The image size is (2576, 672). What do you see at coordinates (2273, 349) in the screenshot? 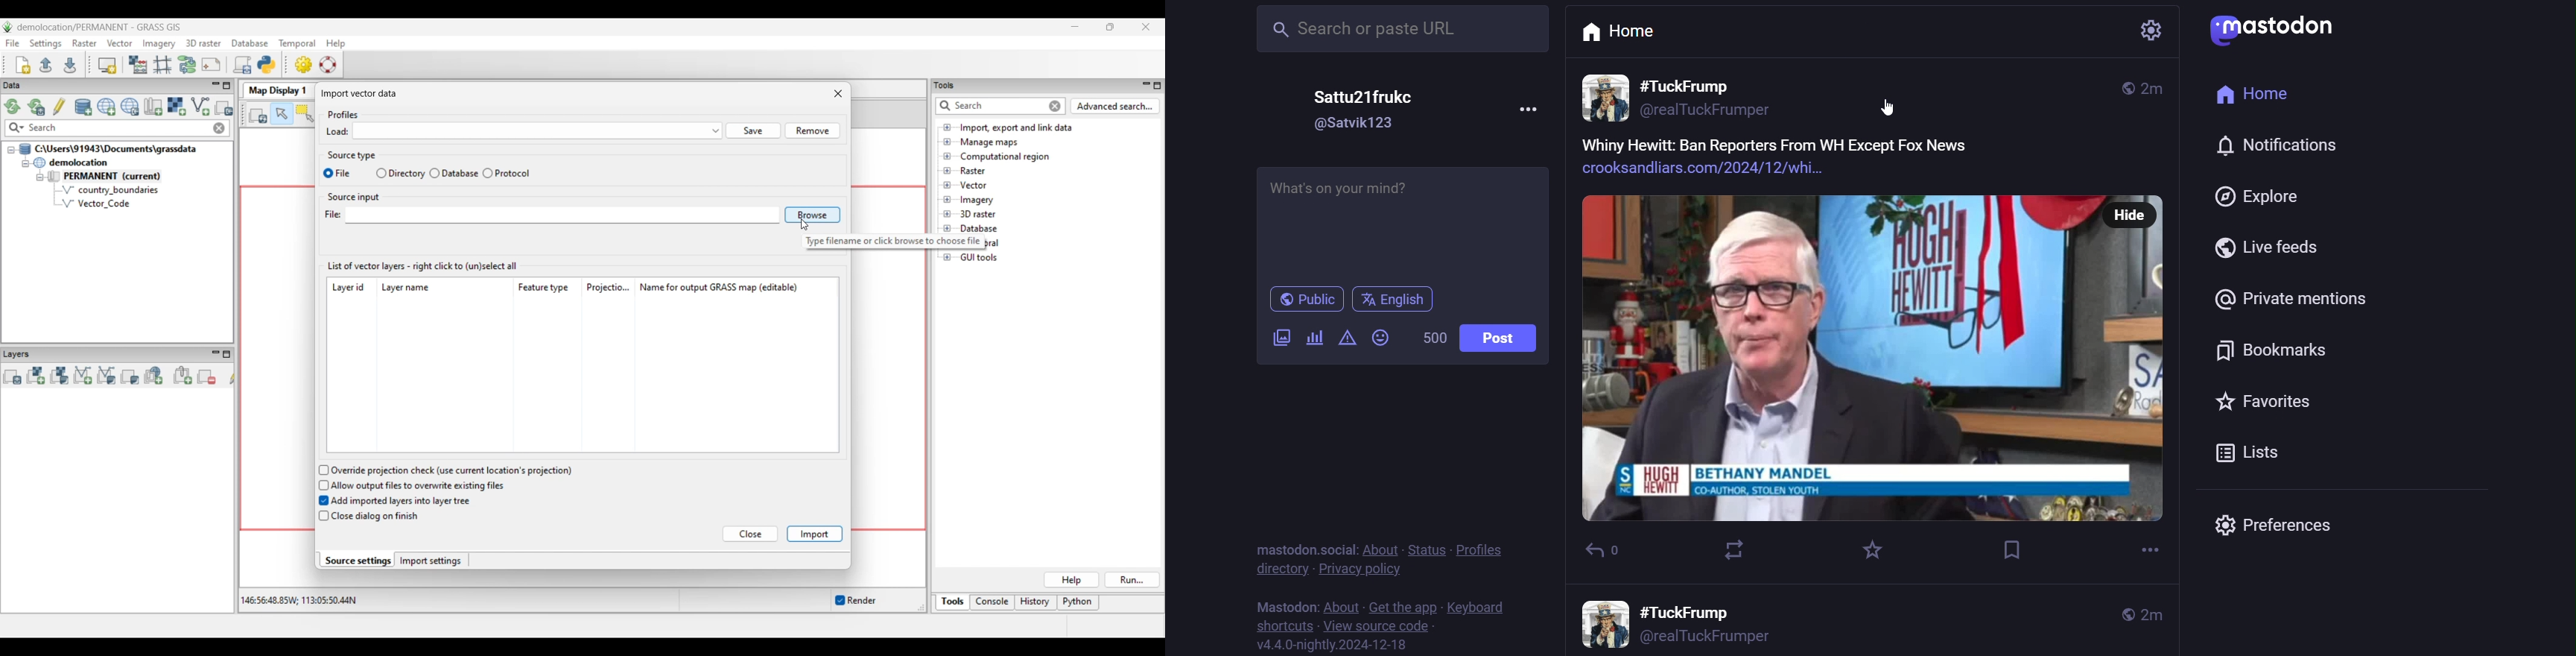
I see `bookmark` at bounding box center [2273, 349].